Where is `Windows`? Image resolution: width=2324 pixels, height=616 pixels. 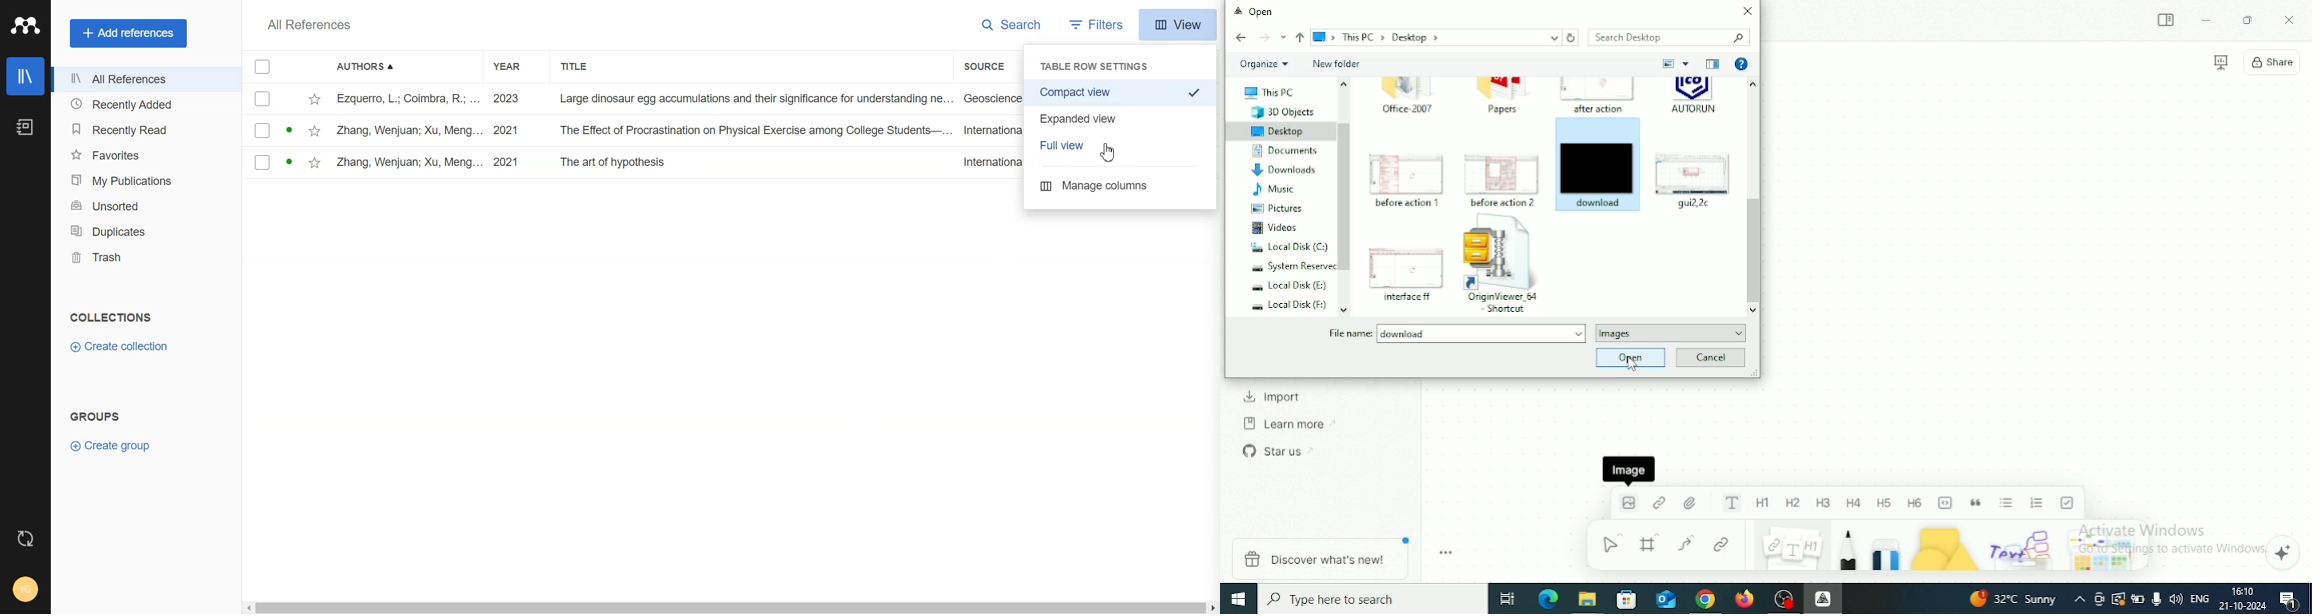 Windows is located at coordinates (1240, 598).